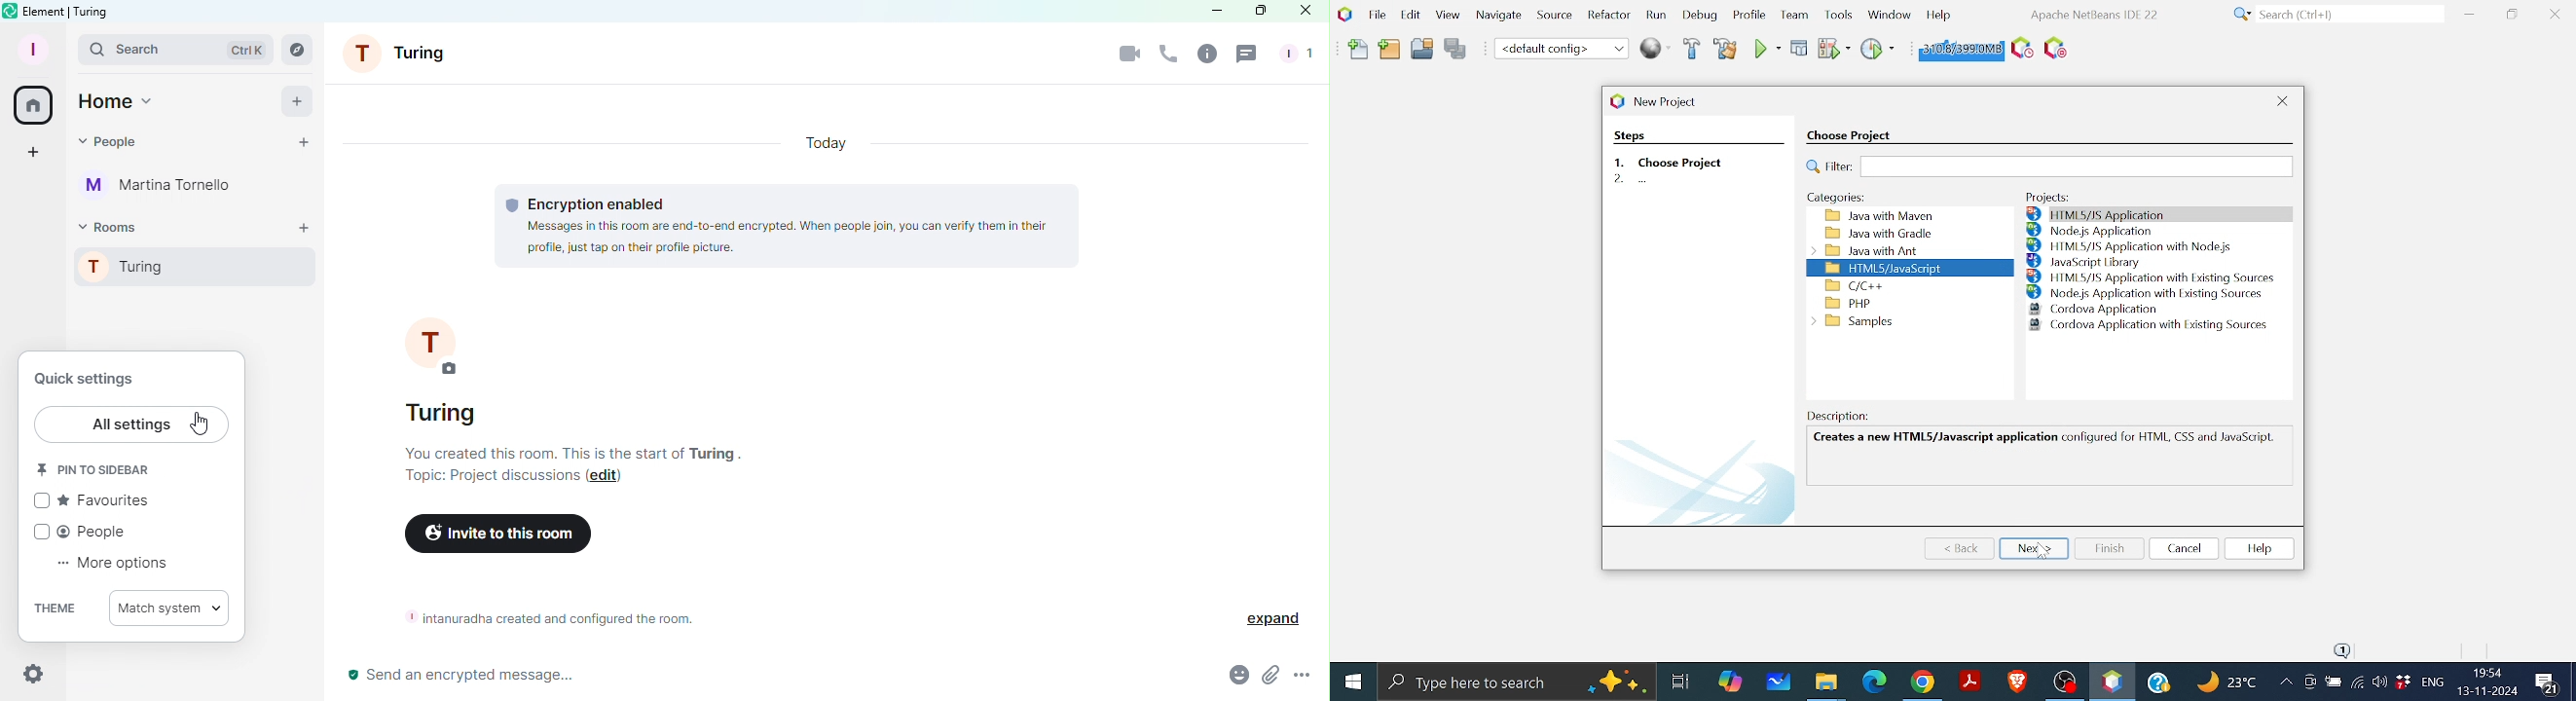 Image resolution: width=2576 pixels, height=728 pixels. I want to click on Home, so click(35, 105).